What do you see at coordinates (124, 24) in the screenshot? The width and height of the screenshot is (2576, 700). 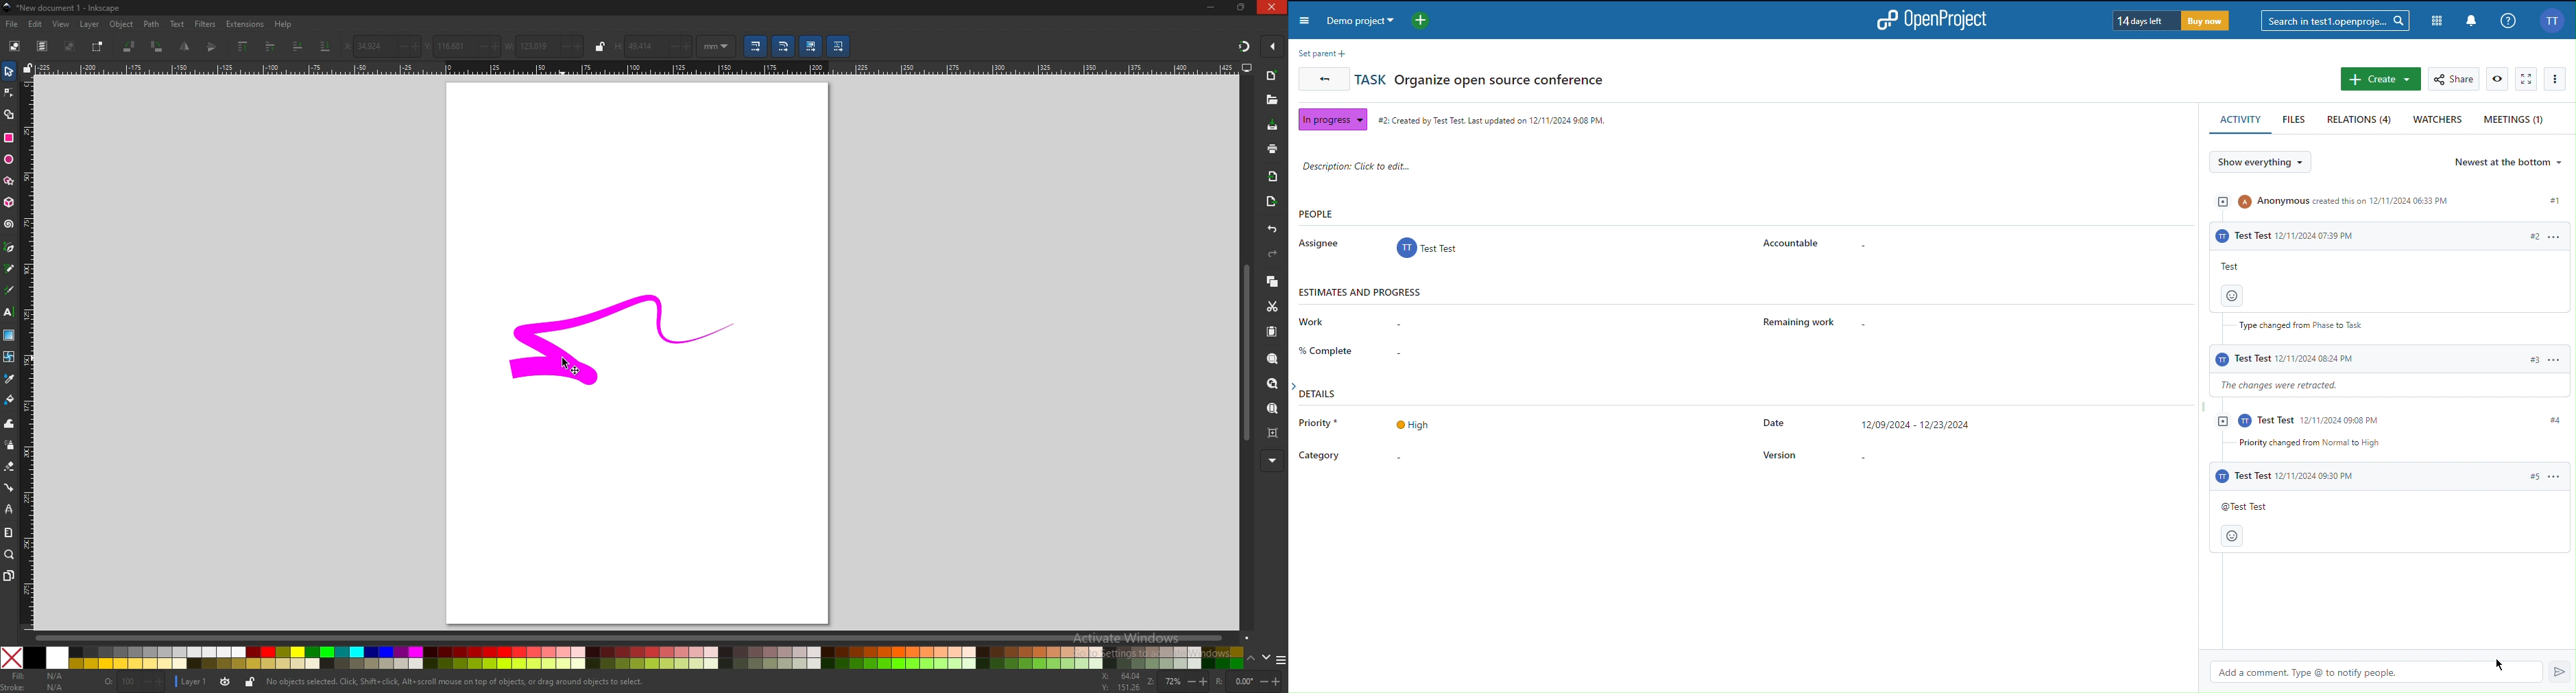 I see `object` at bounding box center [124, 24].